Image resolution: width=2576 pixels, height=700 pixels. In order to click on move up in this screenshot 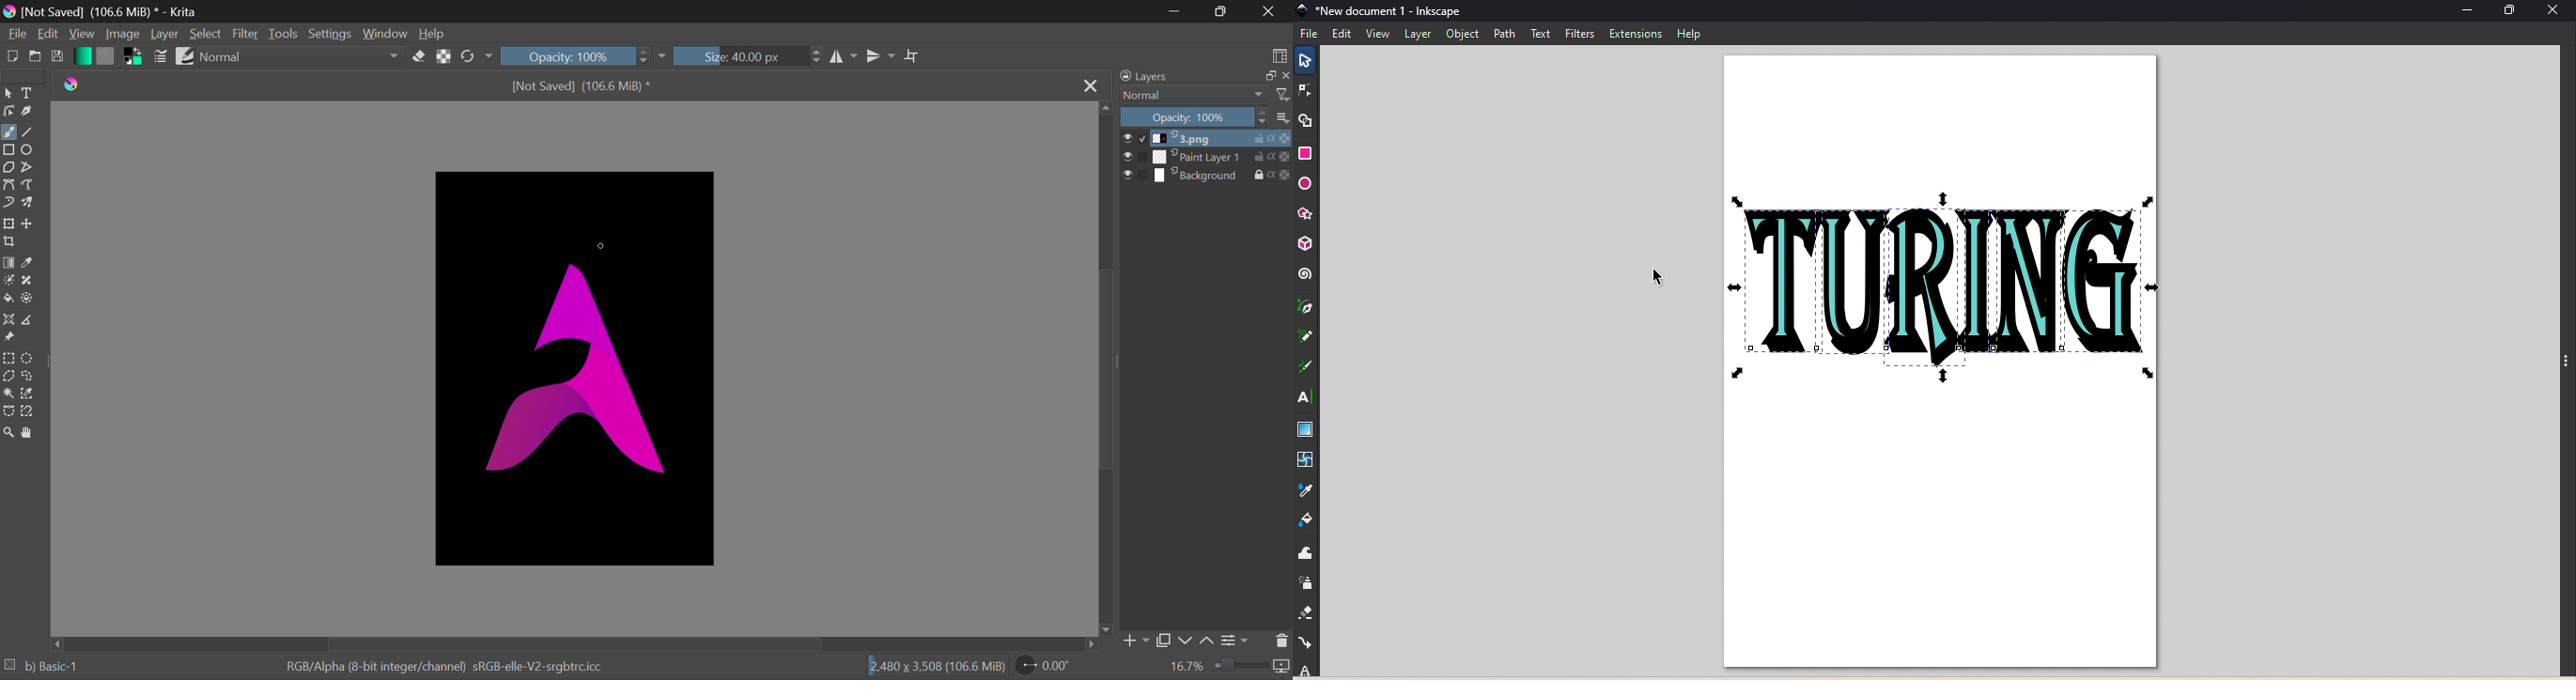, I will do `click(1106, 111)`.